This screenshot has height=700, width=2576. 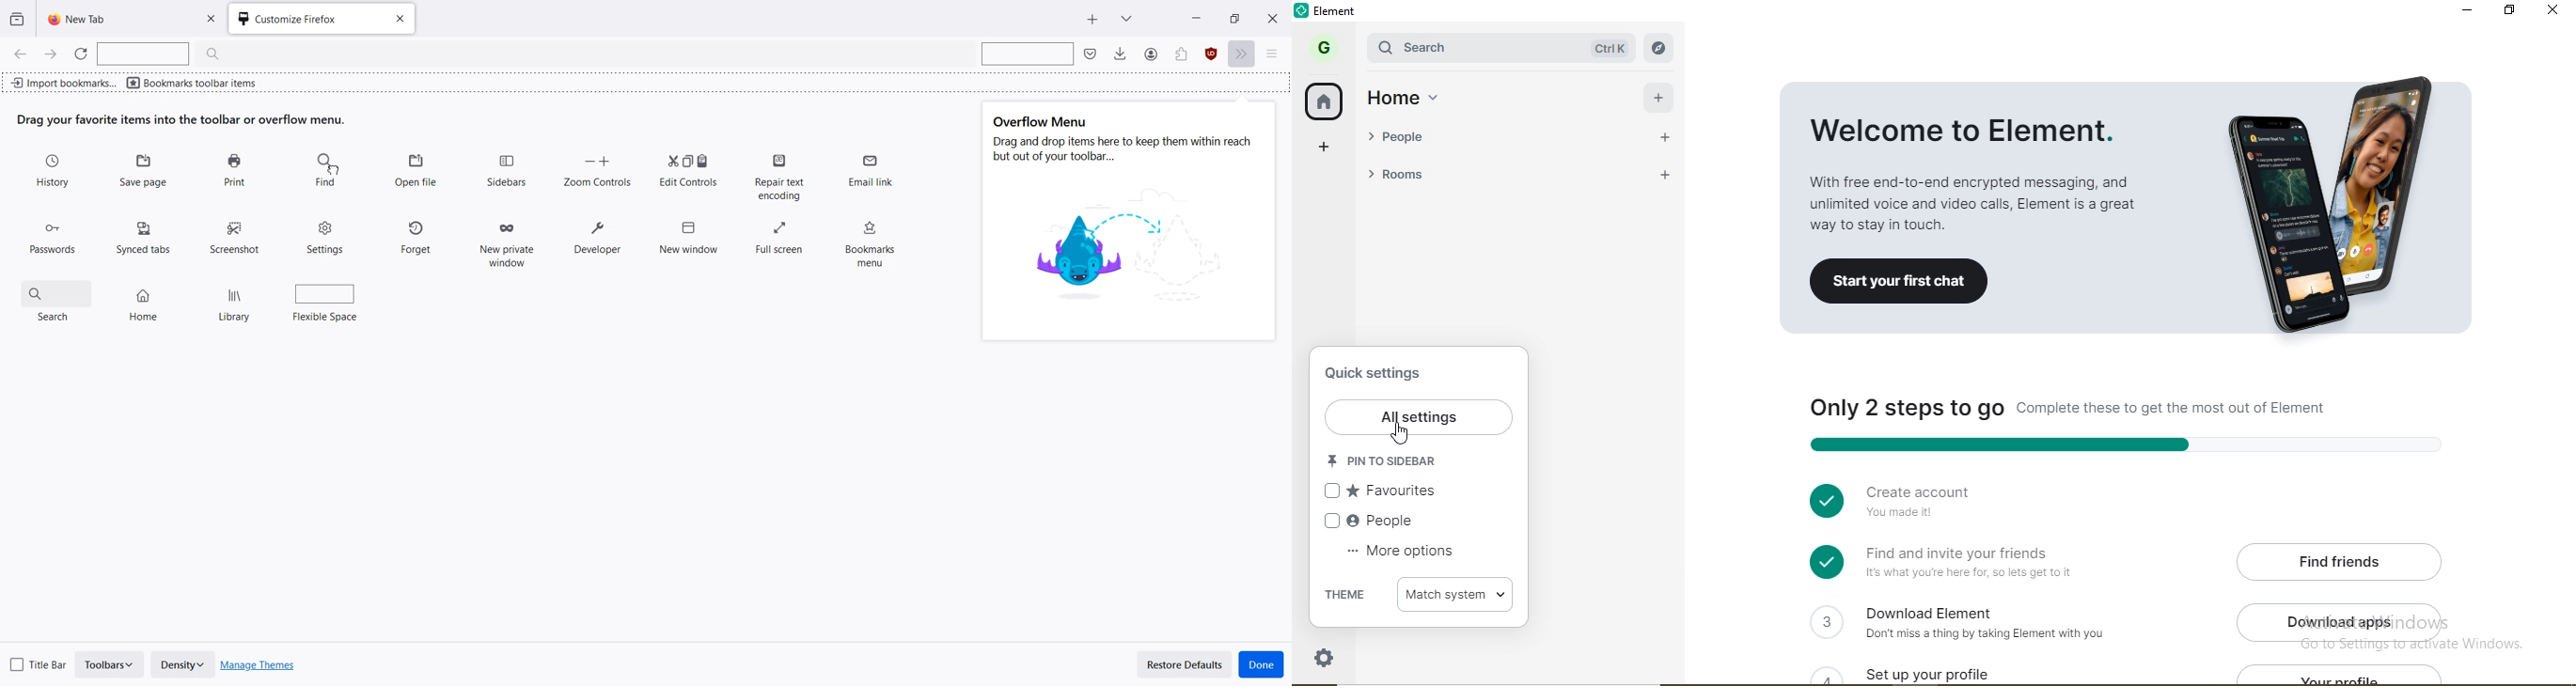 I want to click on completed, so click(x=1822, y=498).